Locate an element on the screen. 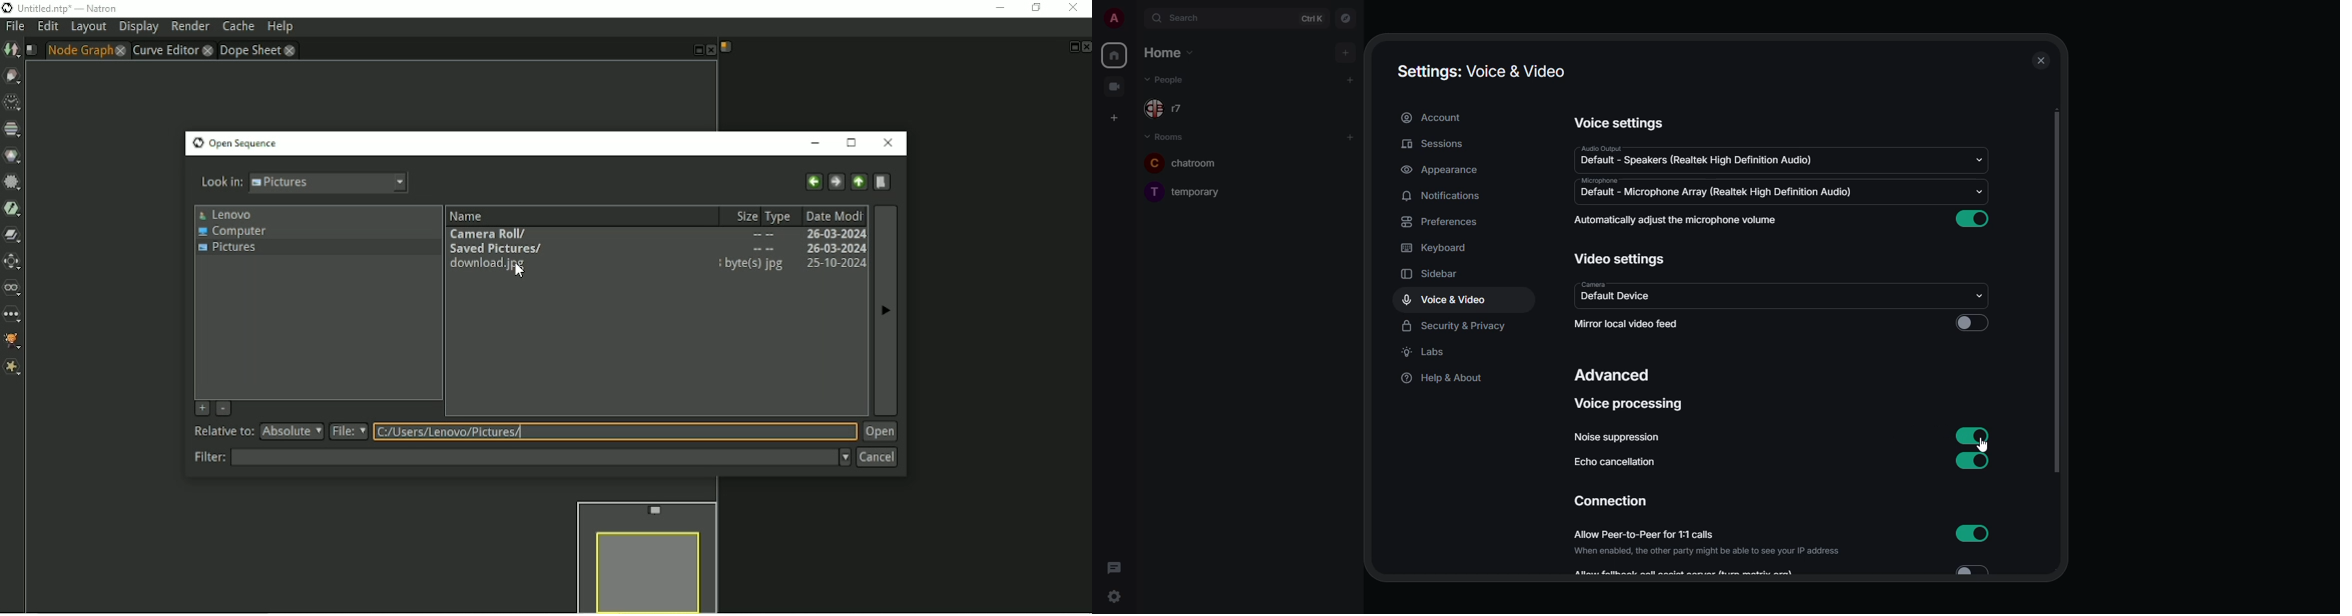 The height and width of the screenshot is (616, 2352). default is located at coordinates (1716, 193).